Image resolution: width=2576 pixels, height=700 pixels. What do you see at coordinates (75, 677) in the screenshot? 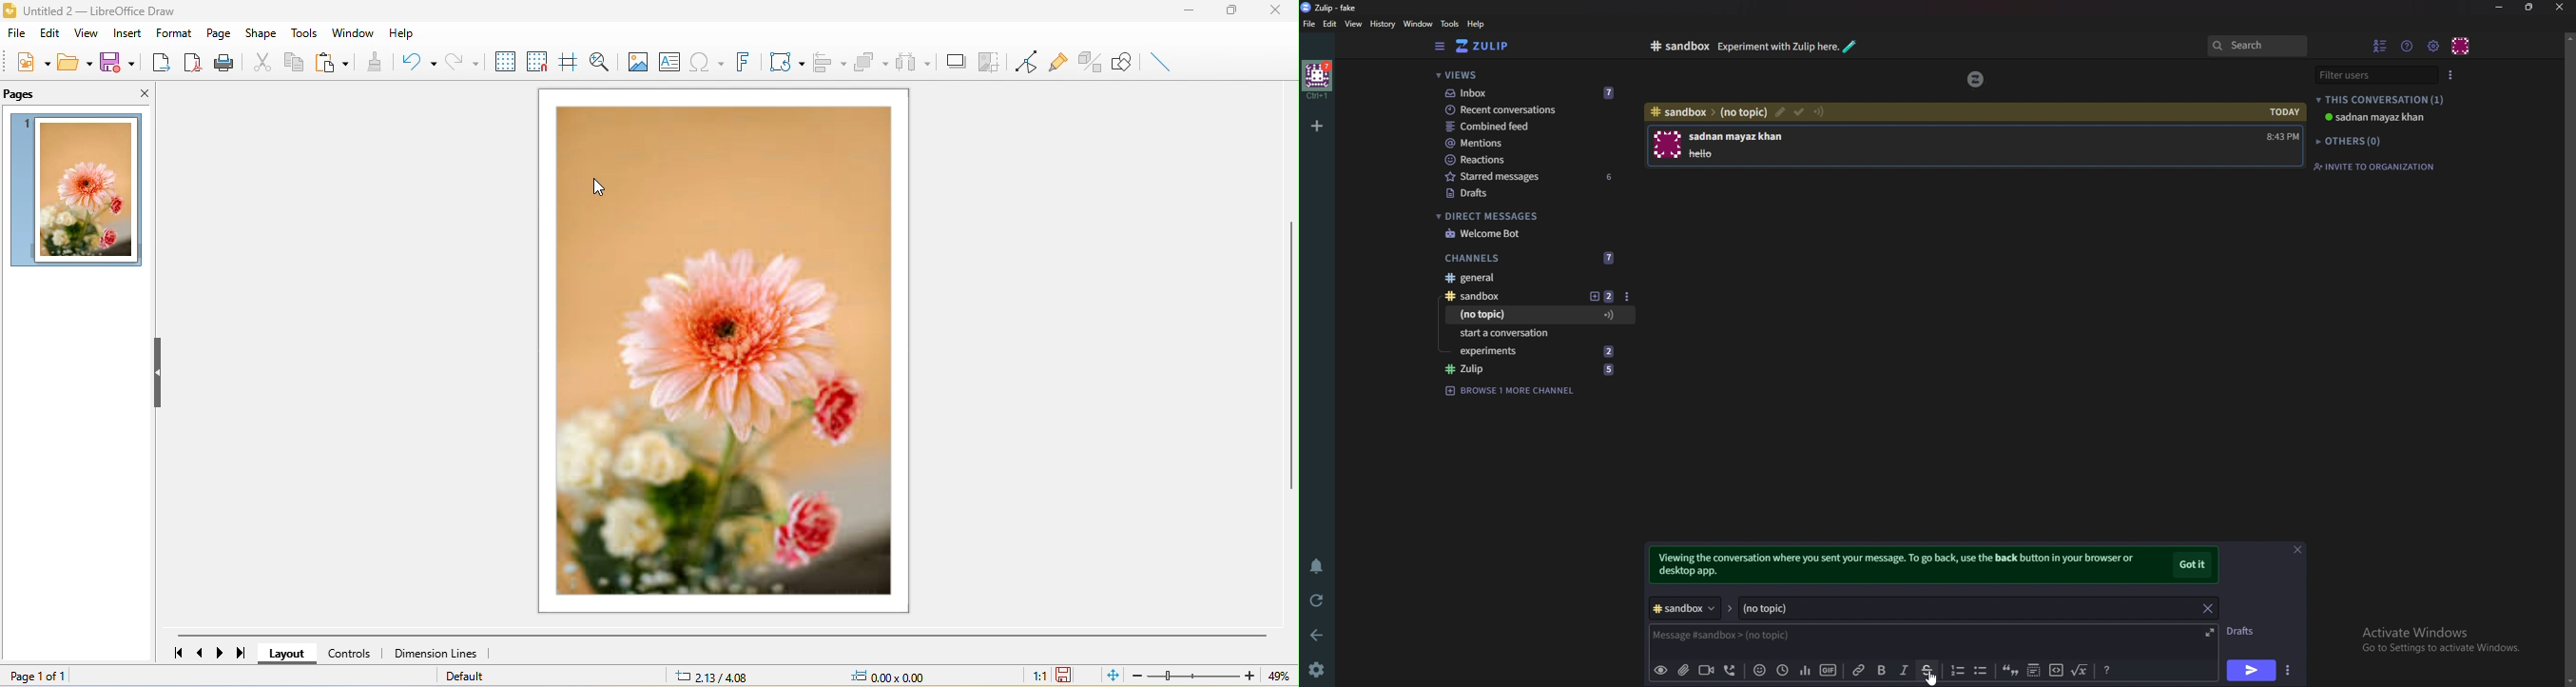
I see `page 1 of 1` at bounding box center [75, 677].